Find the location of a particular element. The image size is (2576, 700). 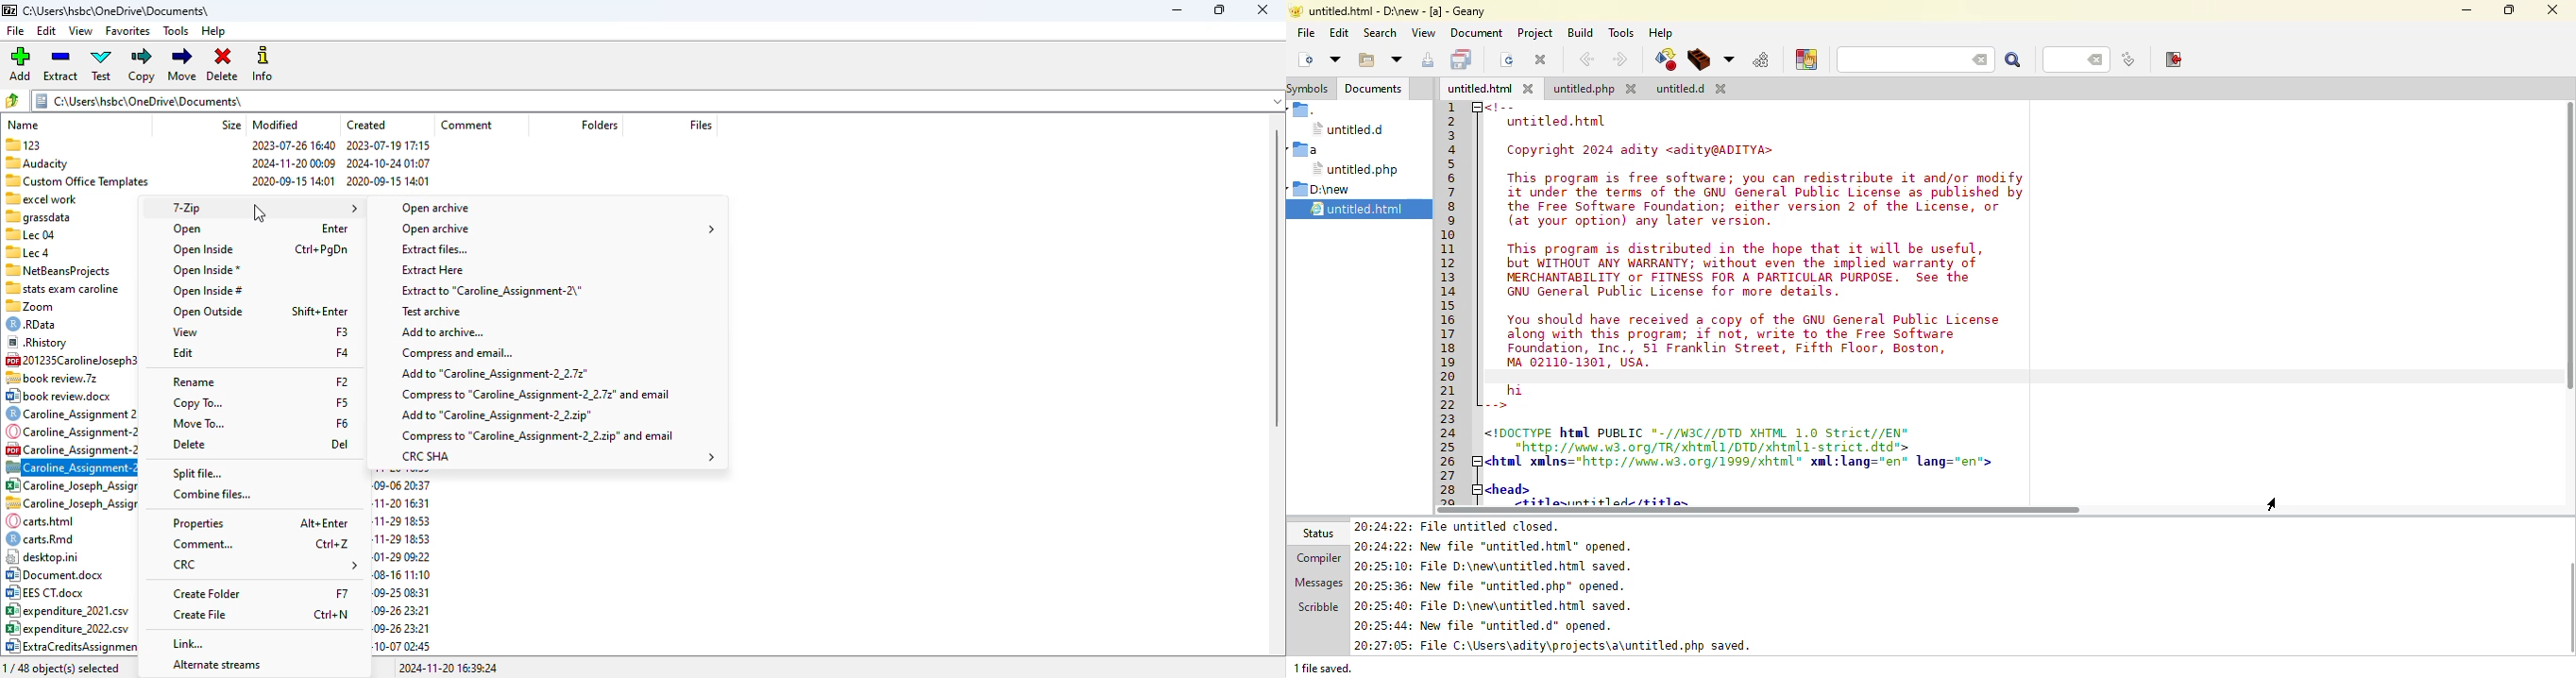

move to is located at coordinates (200, 424).